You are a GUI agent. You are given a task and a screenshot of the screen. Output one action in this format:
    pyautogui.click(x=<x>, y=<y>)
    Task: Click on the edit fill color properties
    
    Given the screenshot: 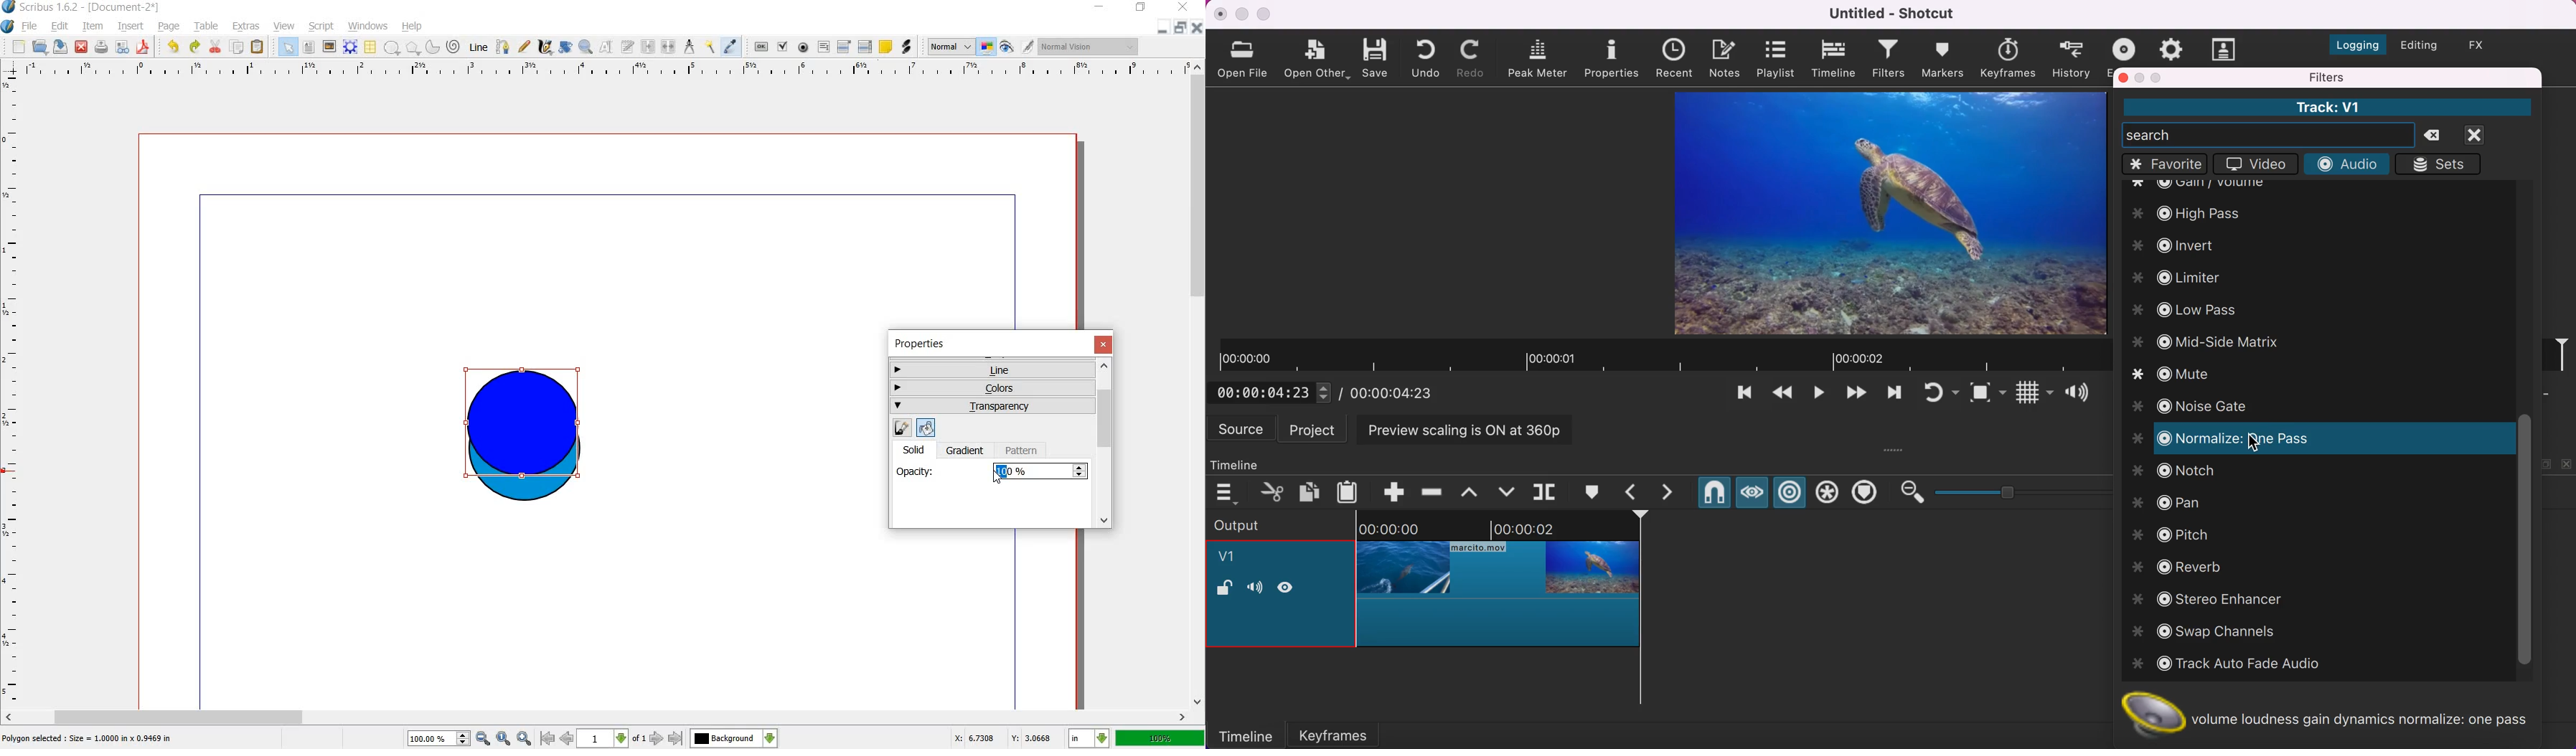 What is the action you would take?
    pyautogui.click(x=924, y=427)
    